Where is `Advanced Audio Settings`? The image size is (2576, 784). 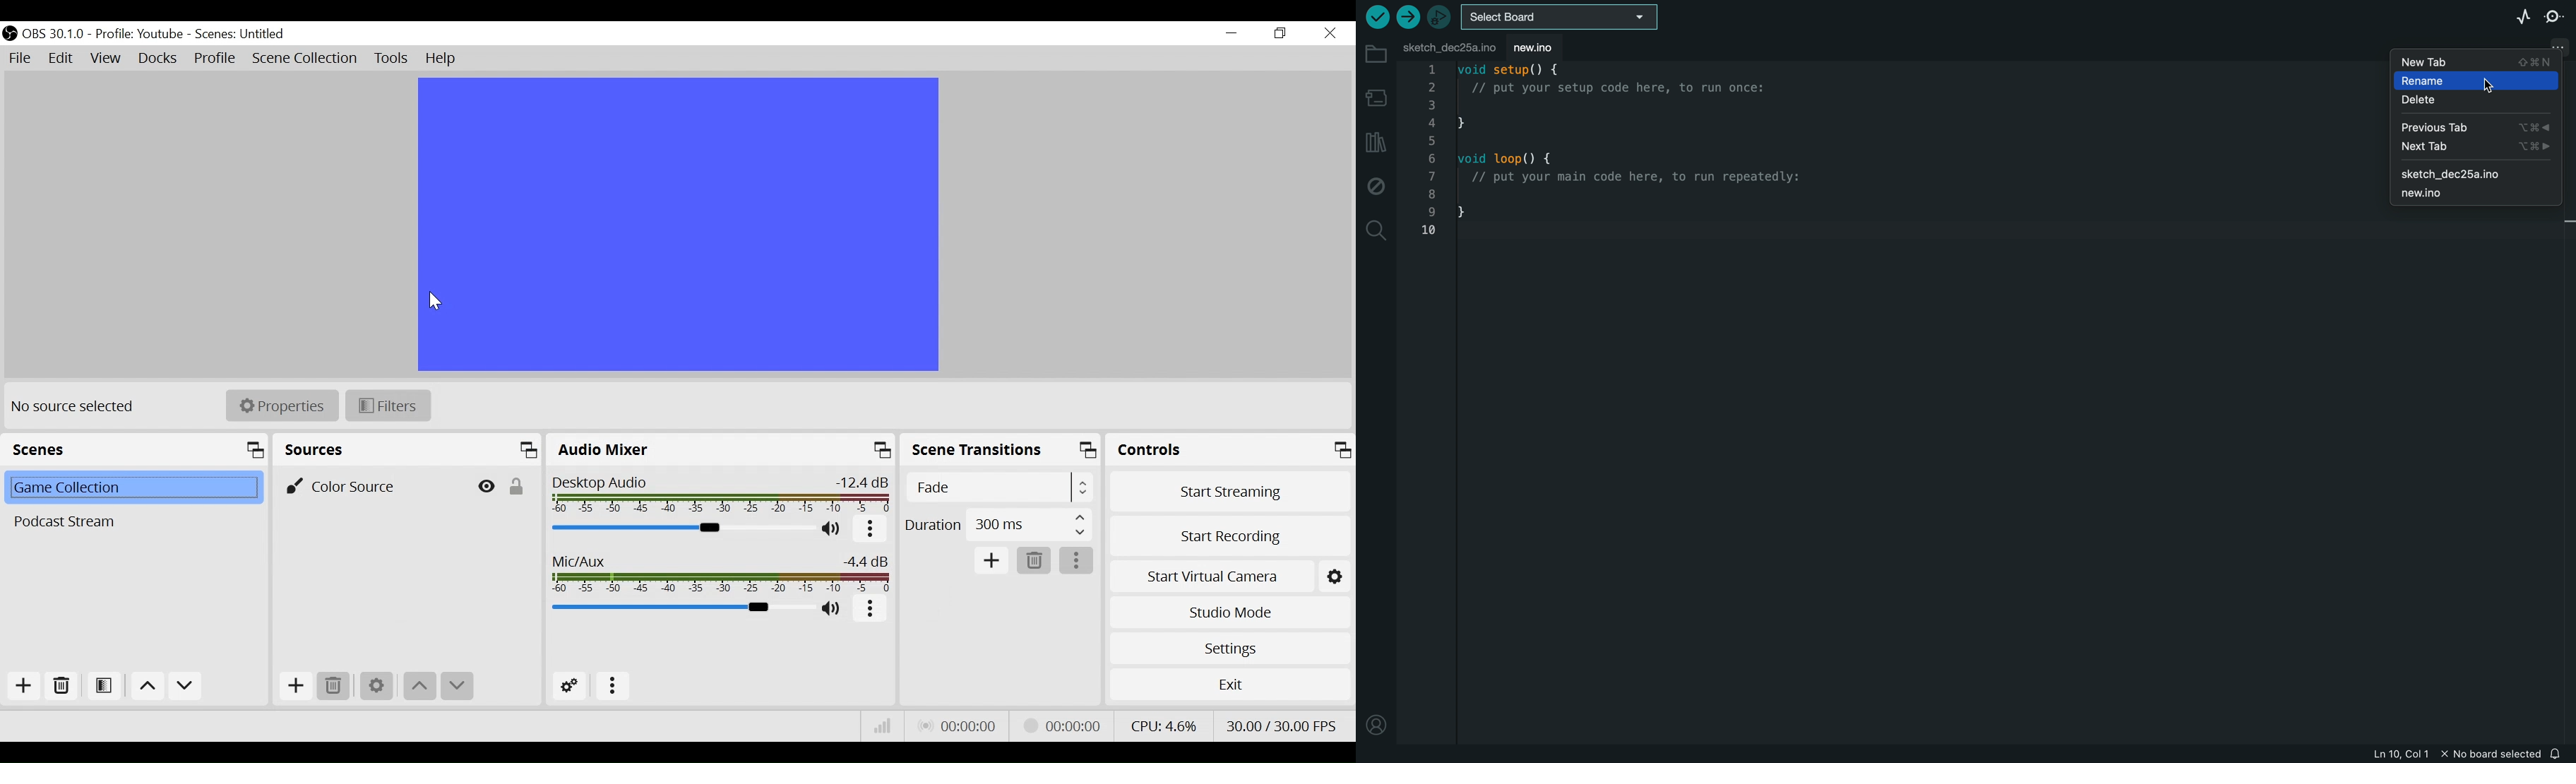 Advanced Audio Settings is located at coordinates (567, 686).